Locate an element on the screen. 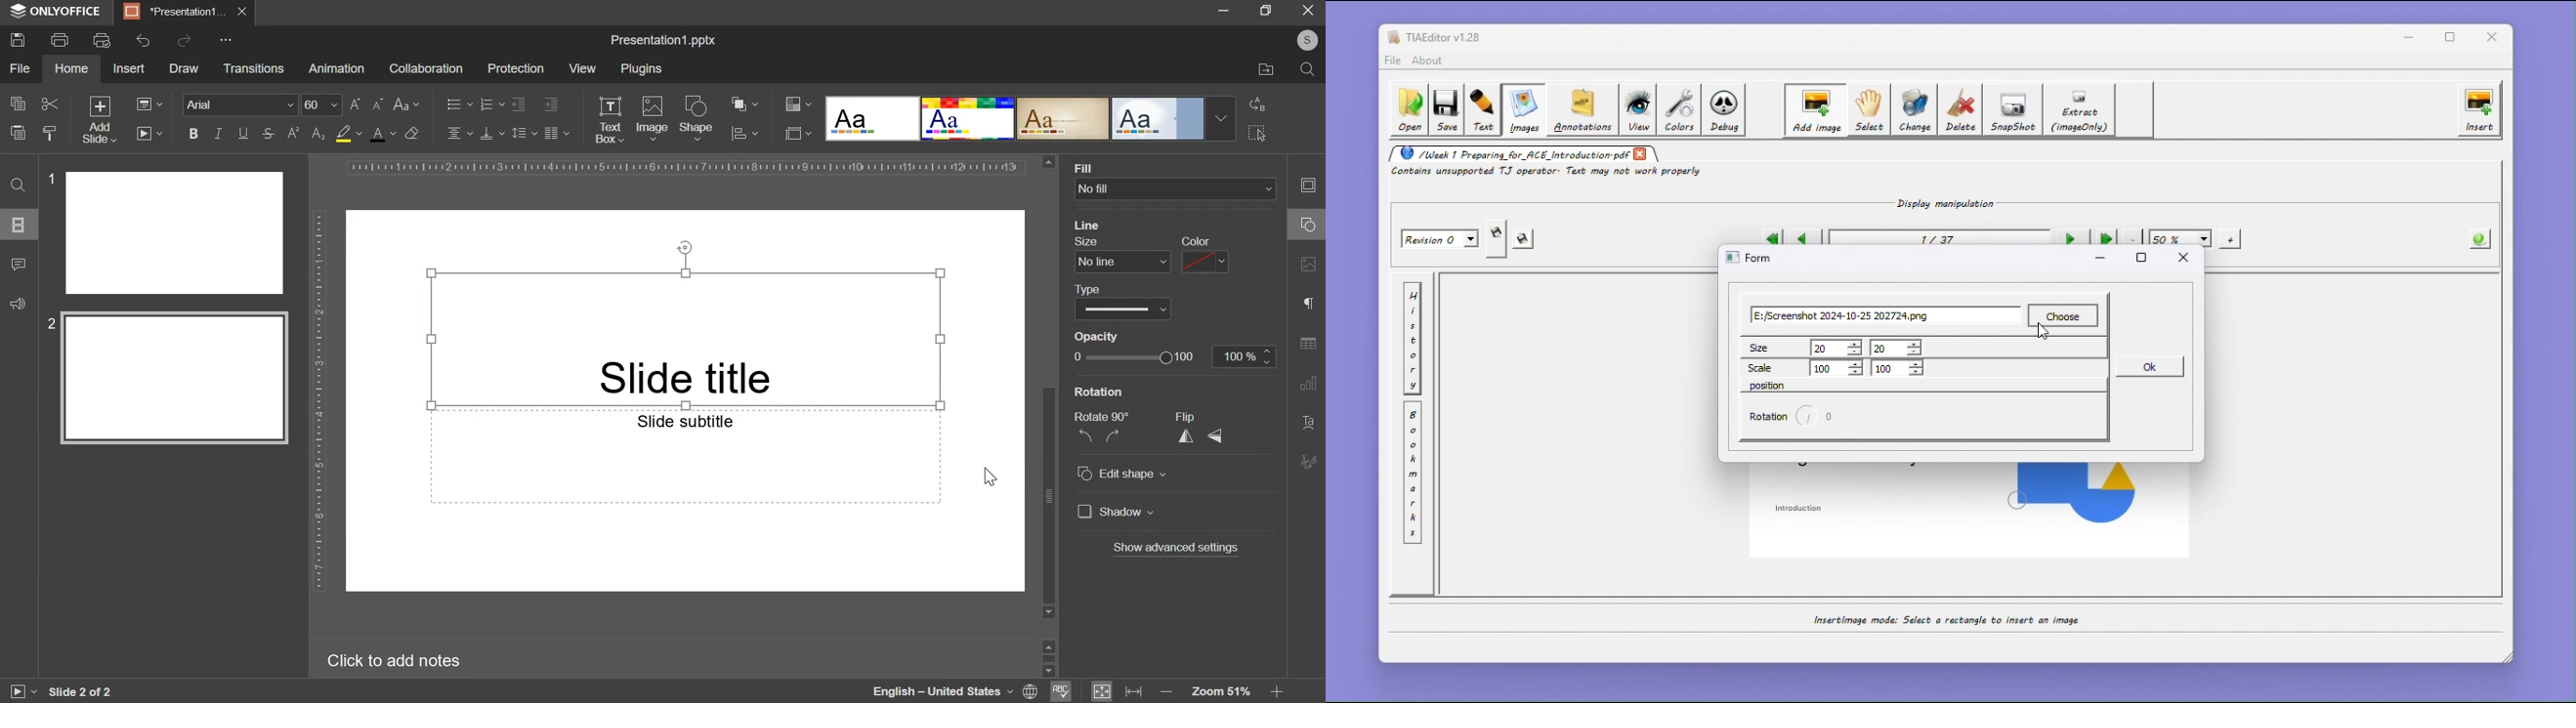  left is located at coordinates (1087, 435).